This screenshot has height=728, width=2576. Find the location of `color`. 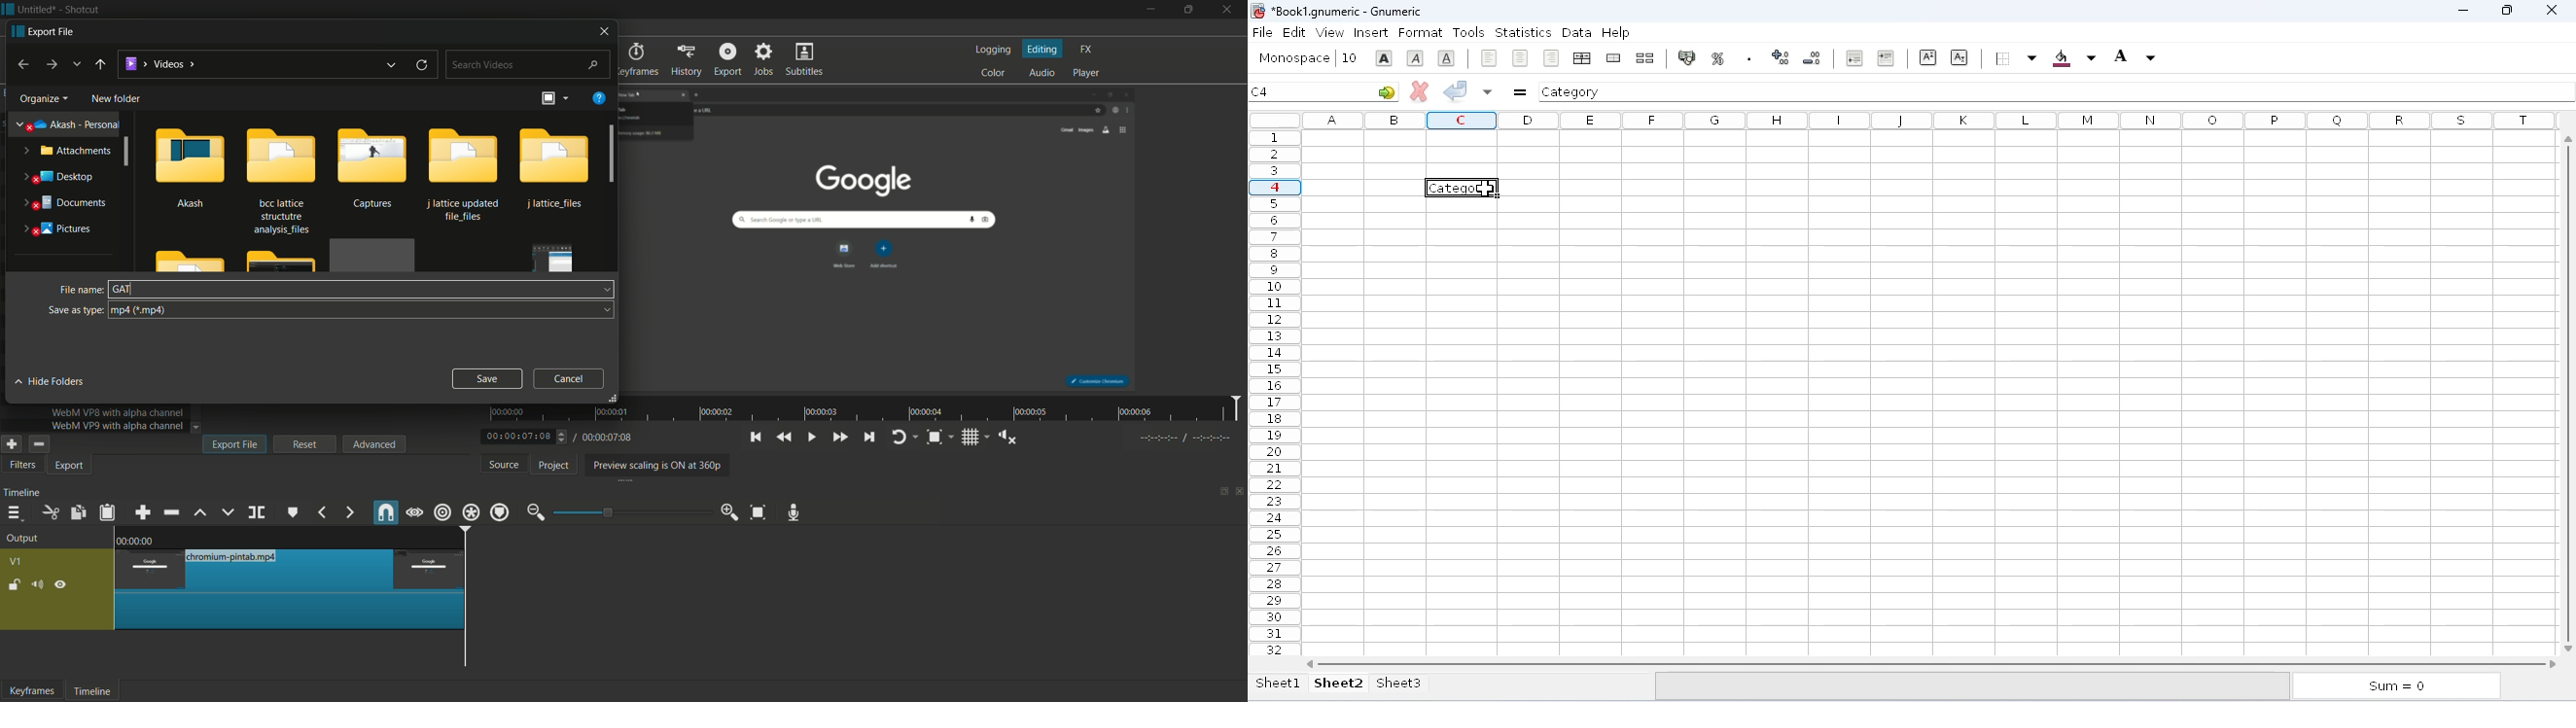

color is located at coordinates (995, 72).